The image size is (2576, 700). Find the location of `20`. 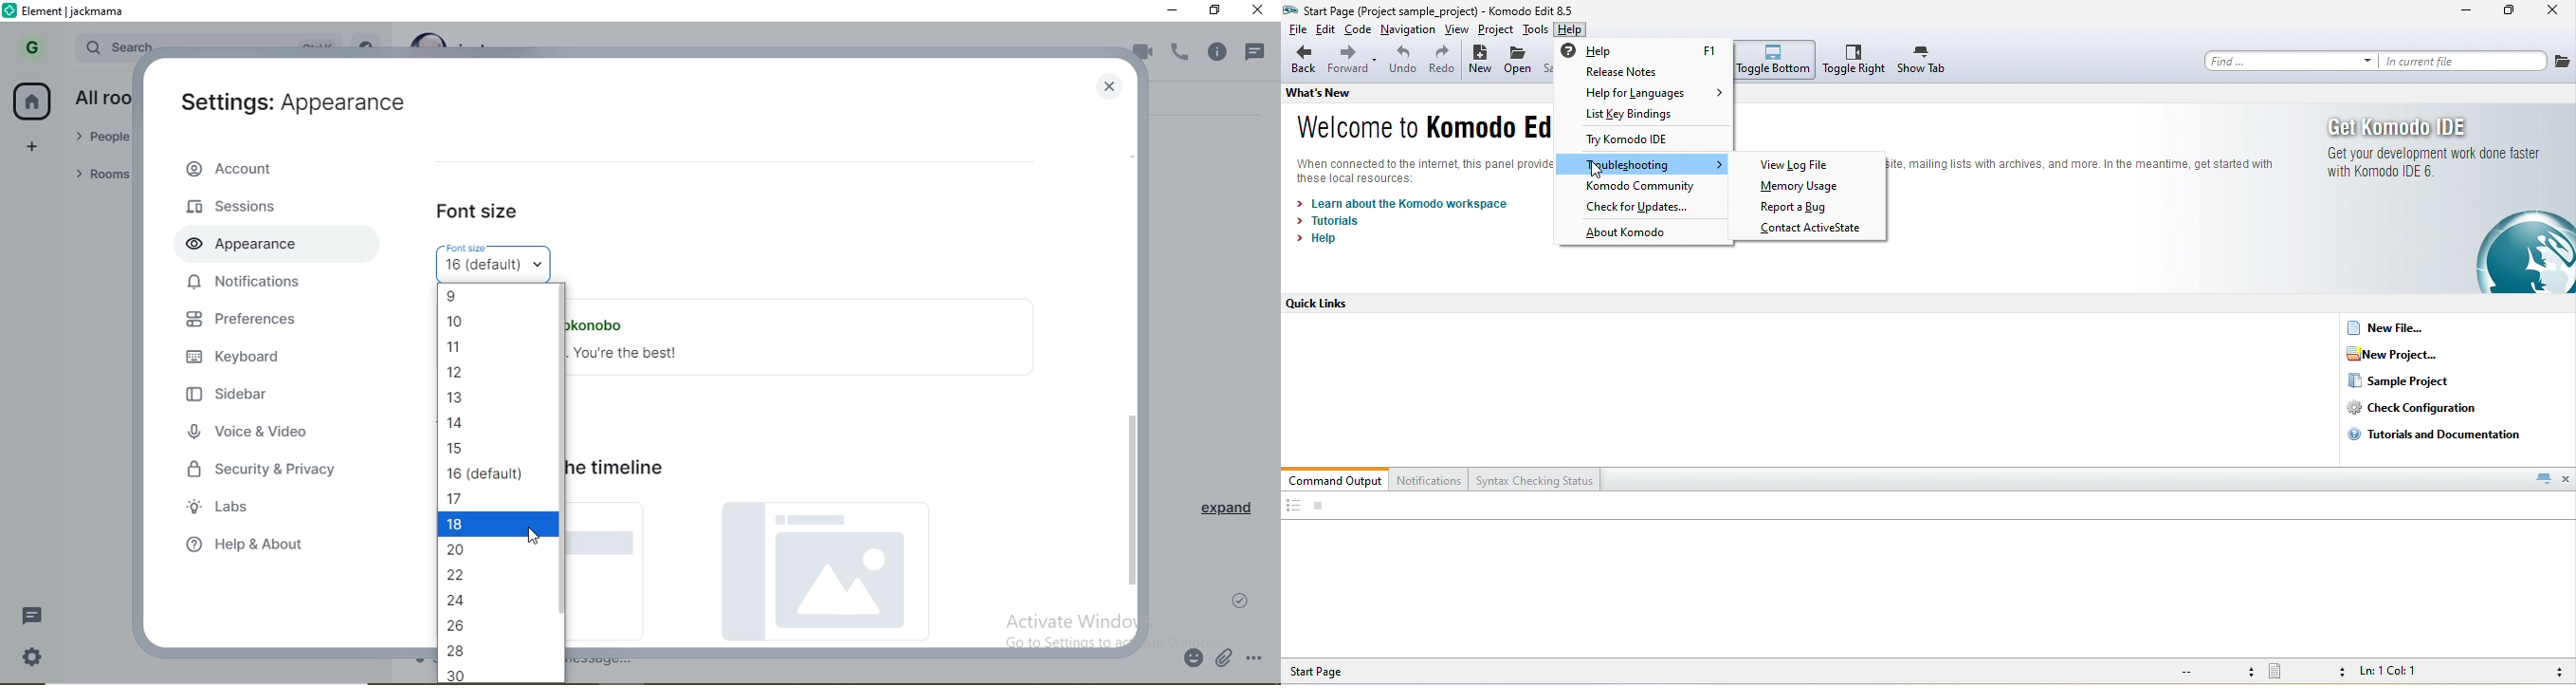

20 is located at coordinates (485, 551).